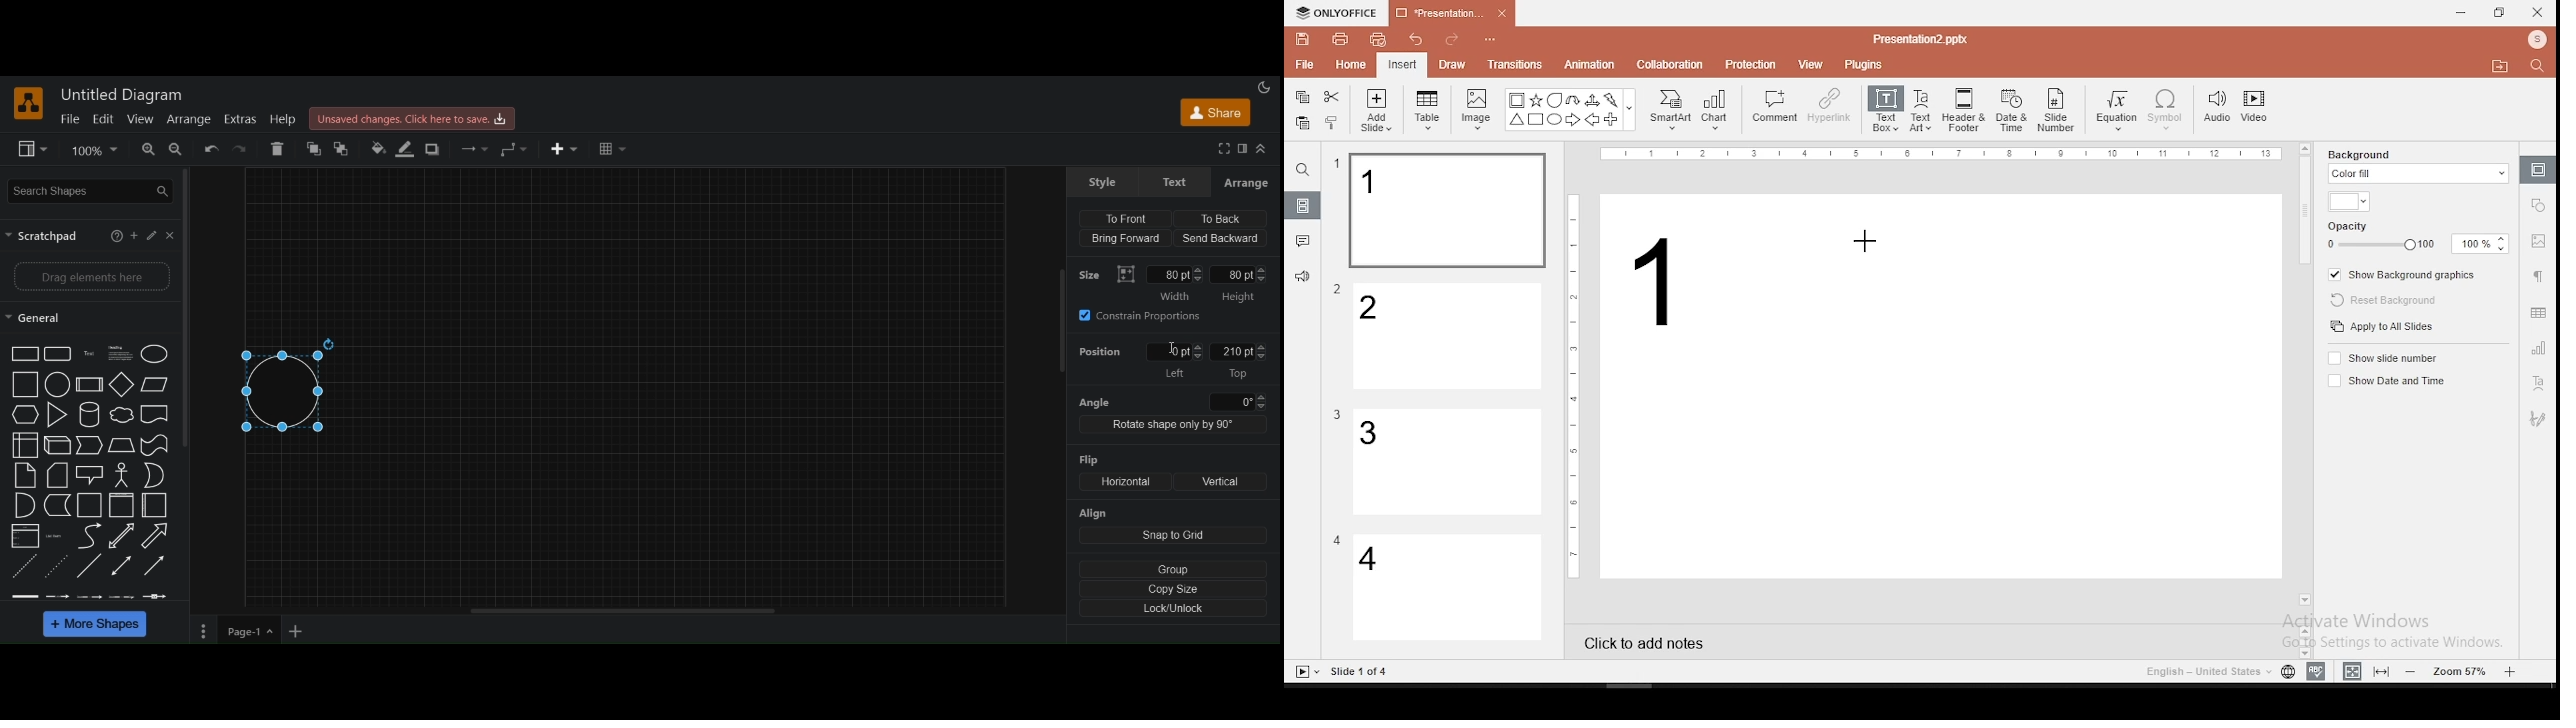  Describe the element at coordinates (1175, 361) in the screenshot. I see `0 as position left` at that location.